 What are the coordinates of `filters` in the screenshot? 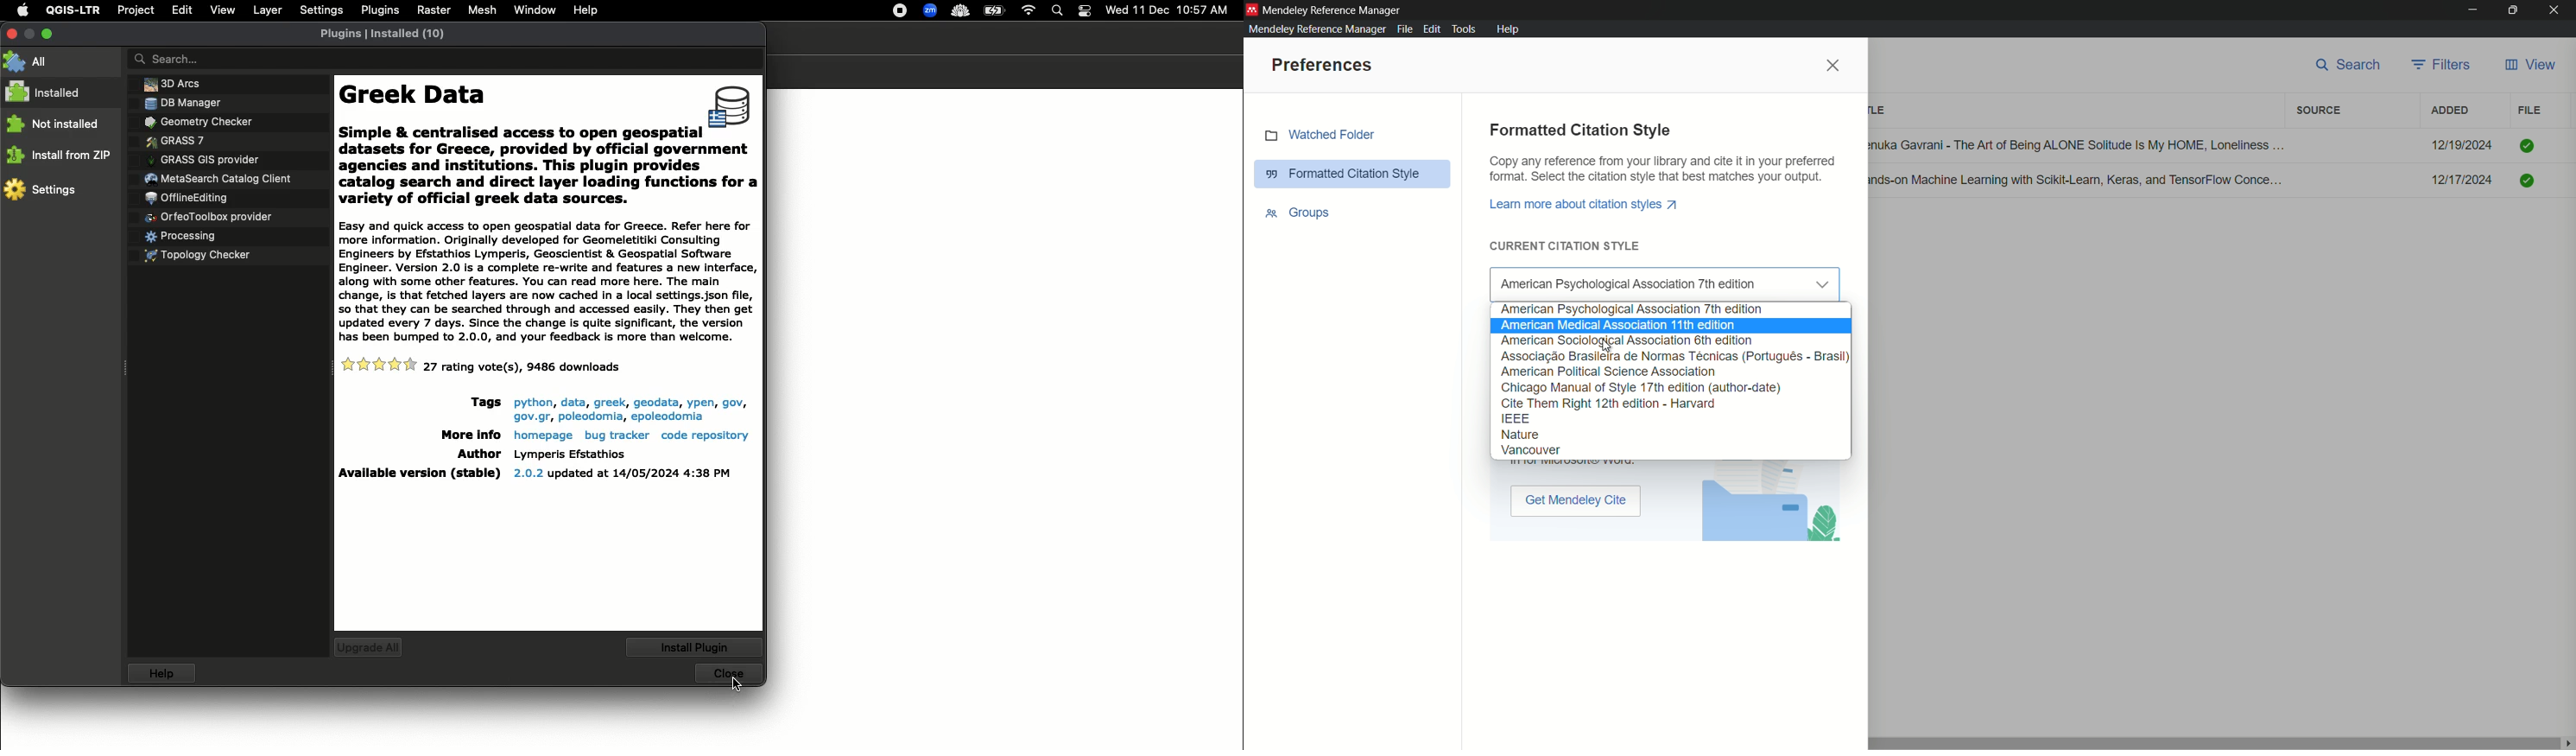 It's located at (2319, 111).